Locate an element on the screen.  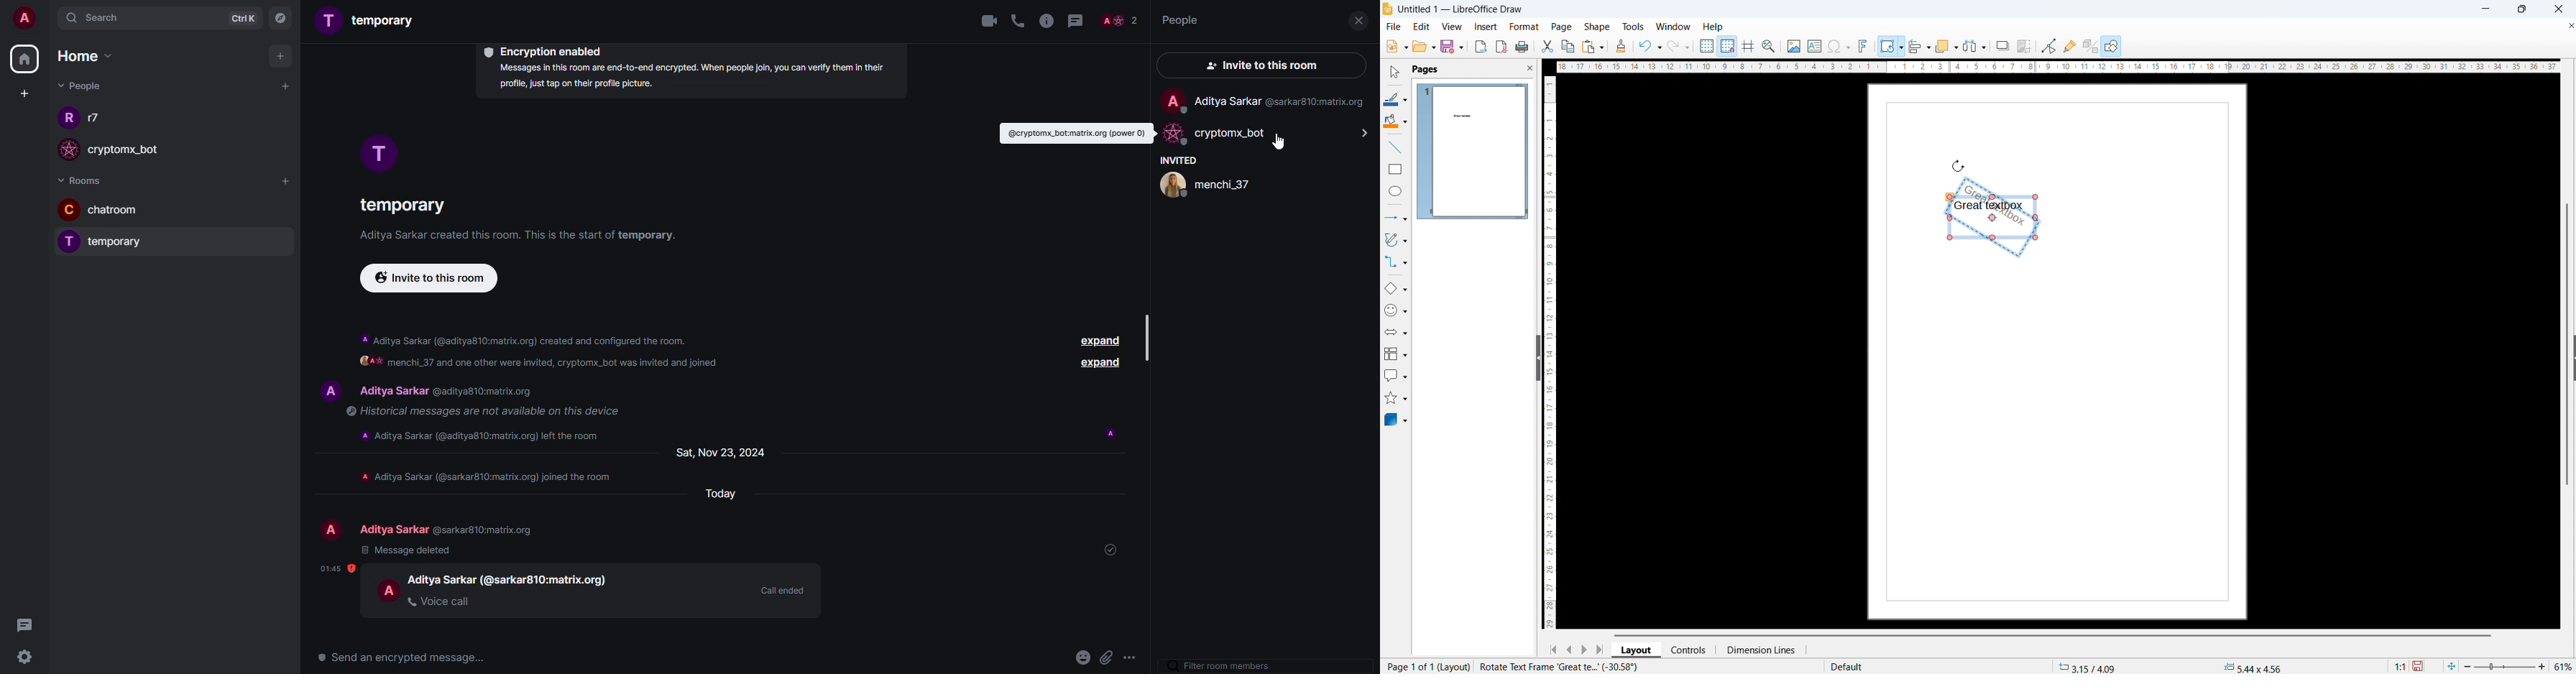
people is located at coordinates (136, 154).